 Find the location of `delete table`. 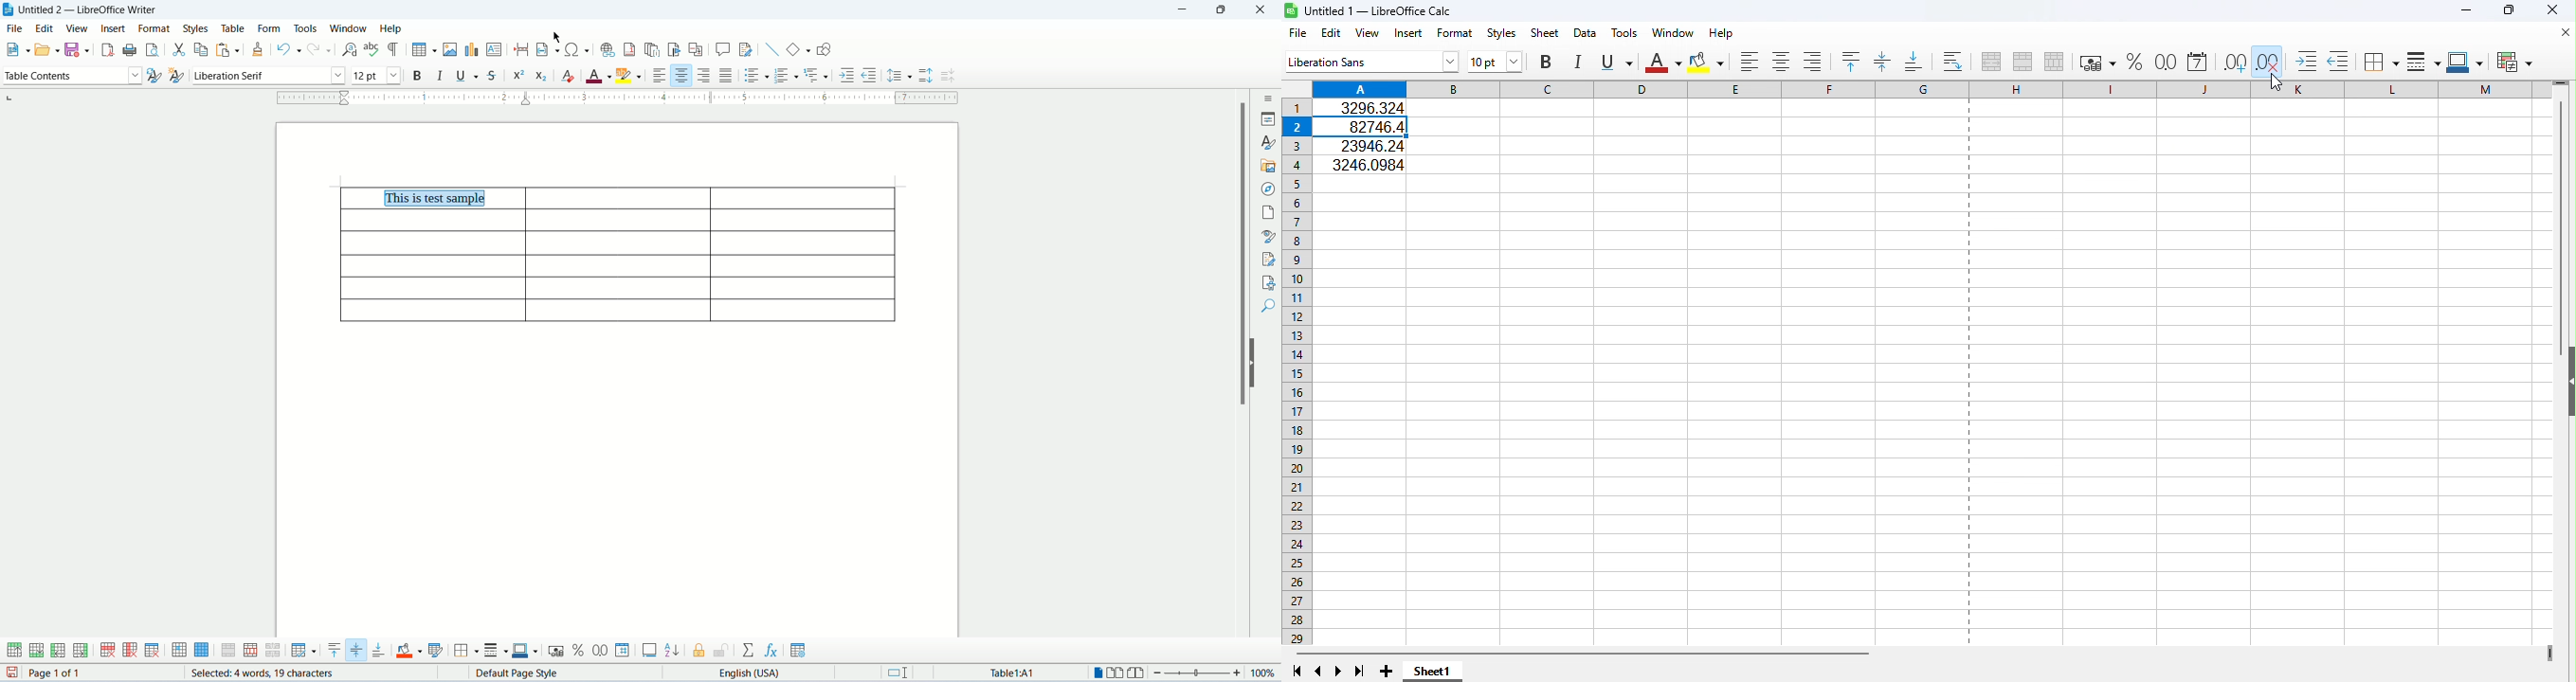

delete table is located at coordinates (153, 649).